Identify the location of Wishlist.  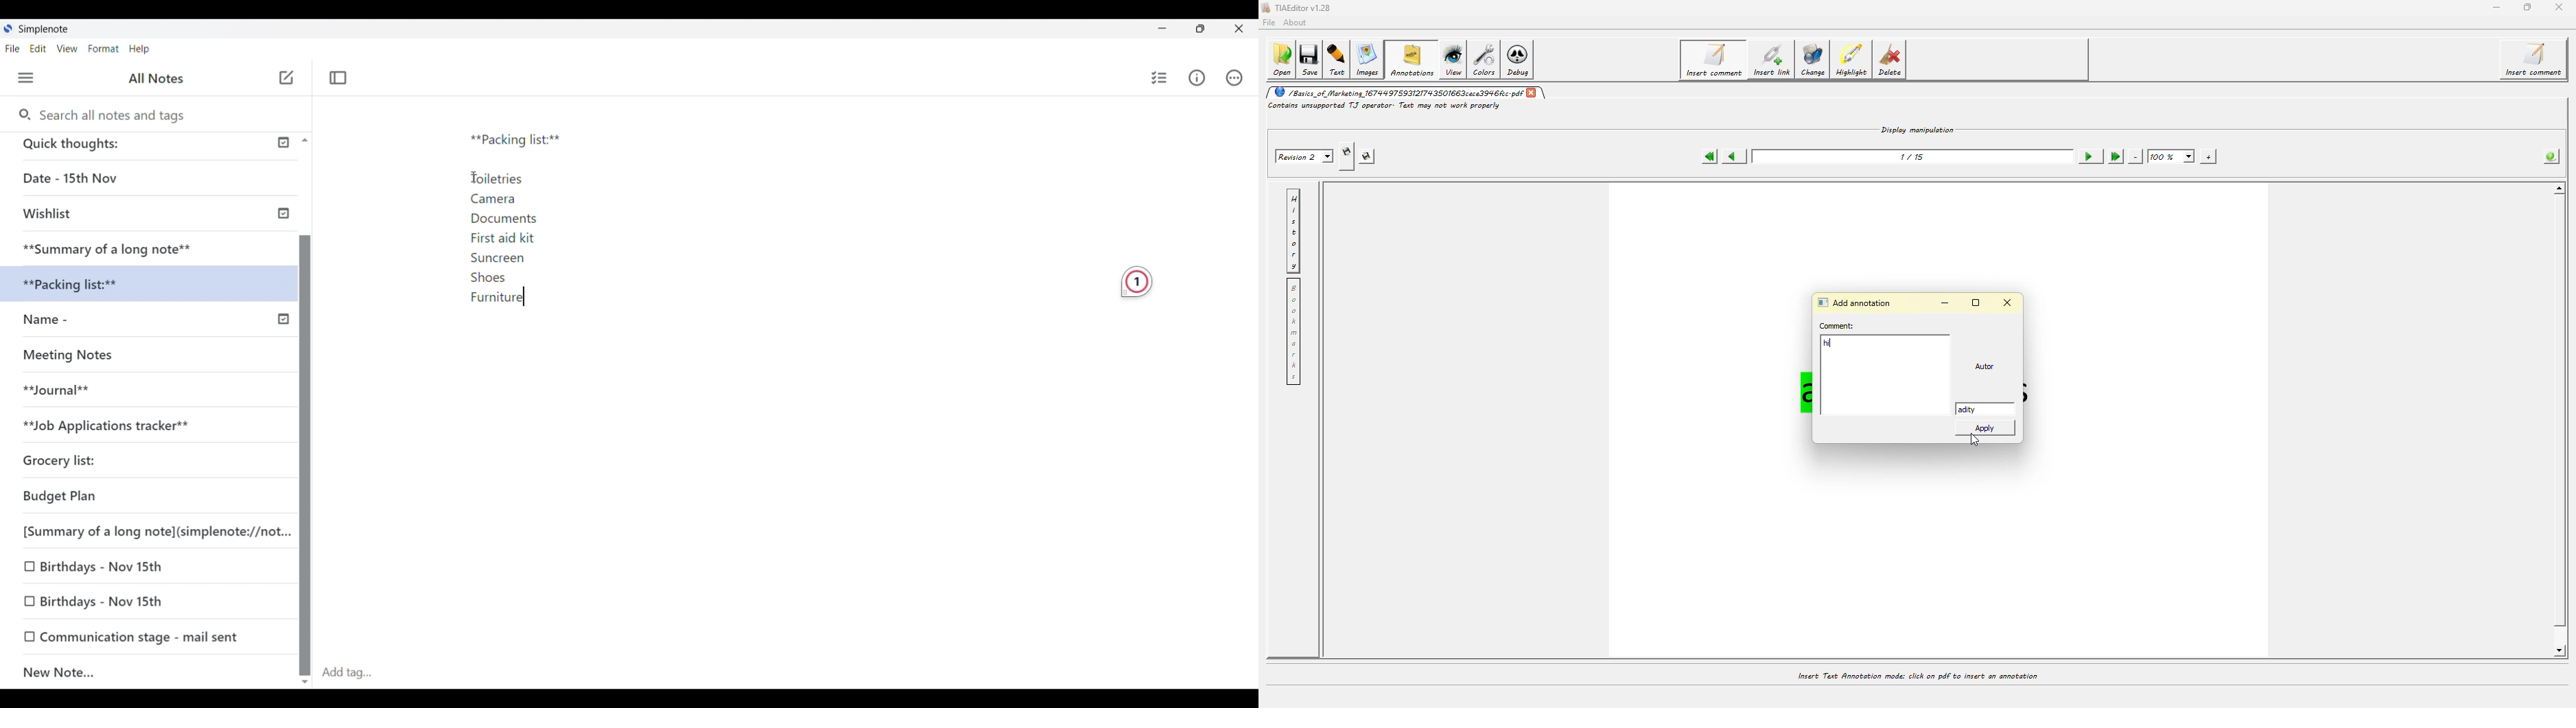
(111, 215).